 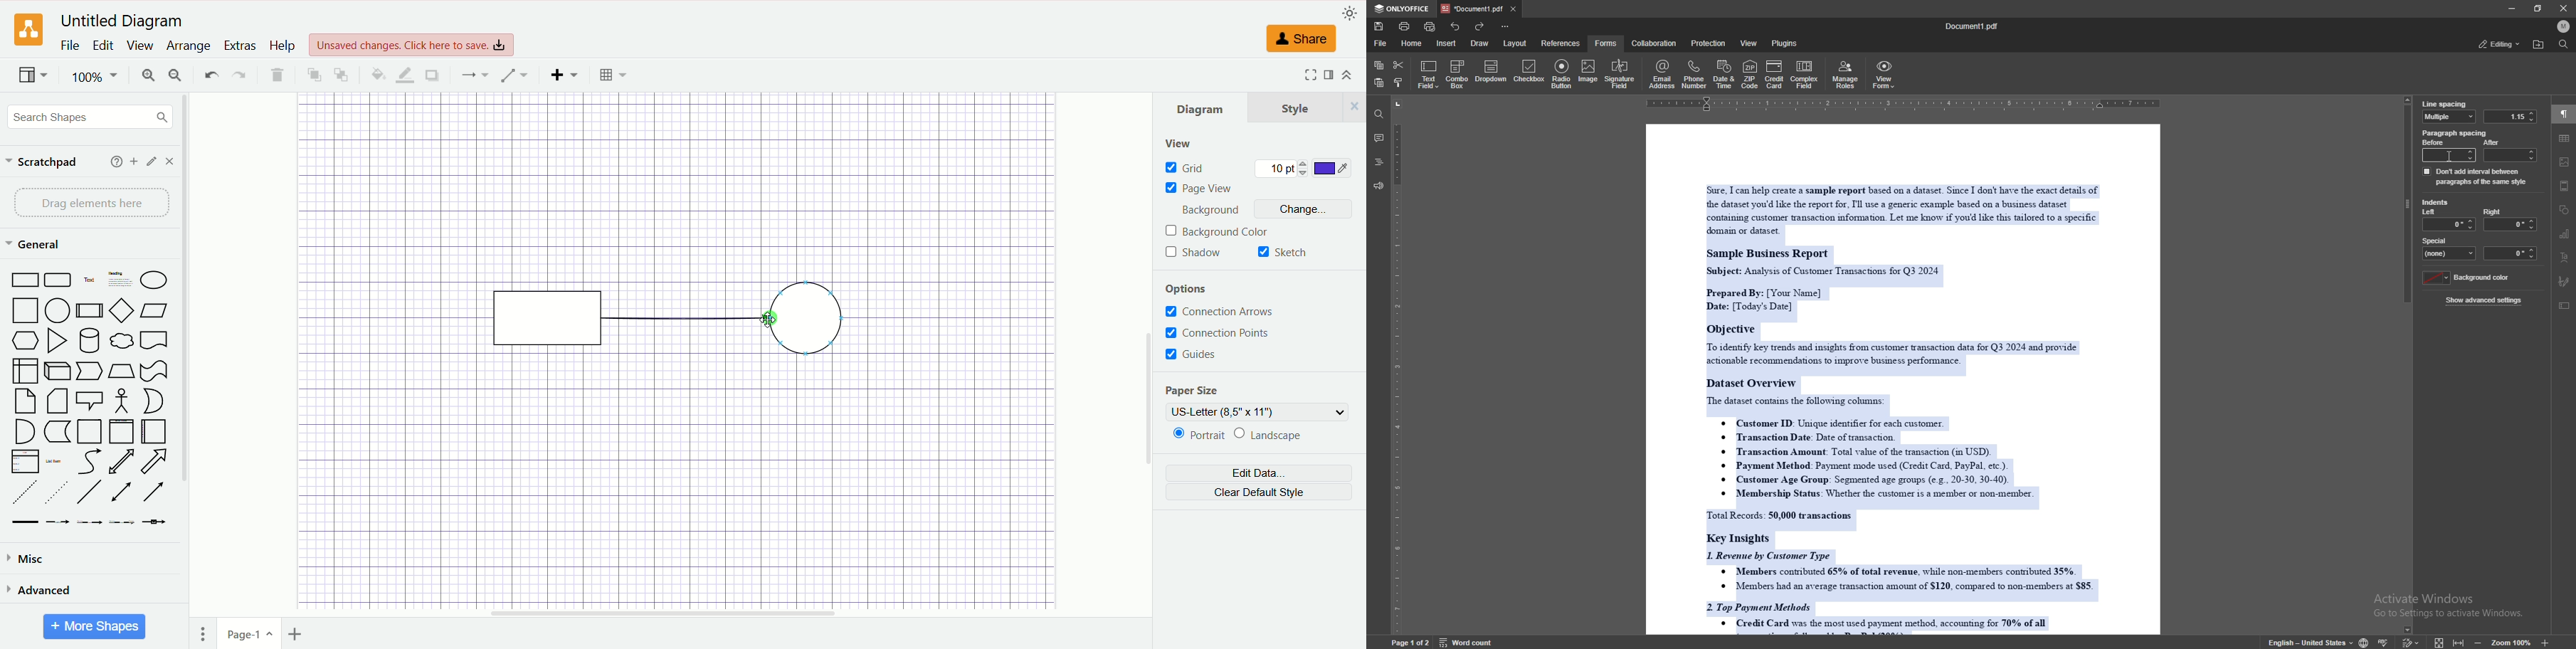 I want to click on US-letter, so click(x=1259, y=412).